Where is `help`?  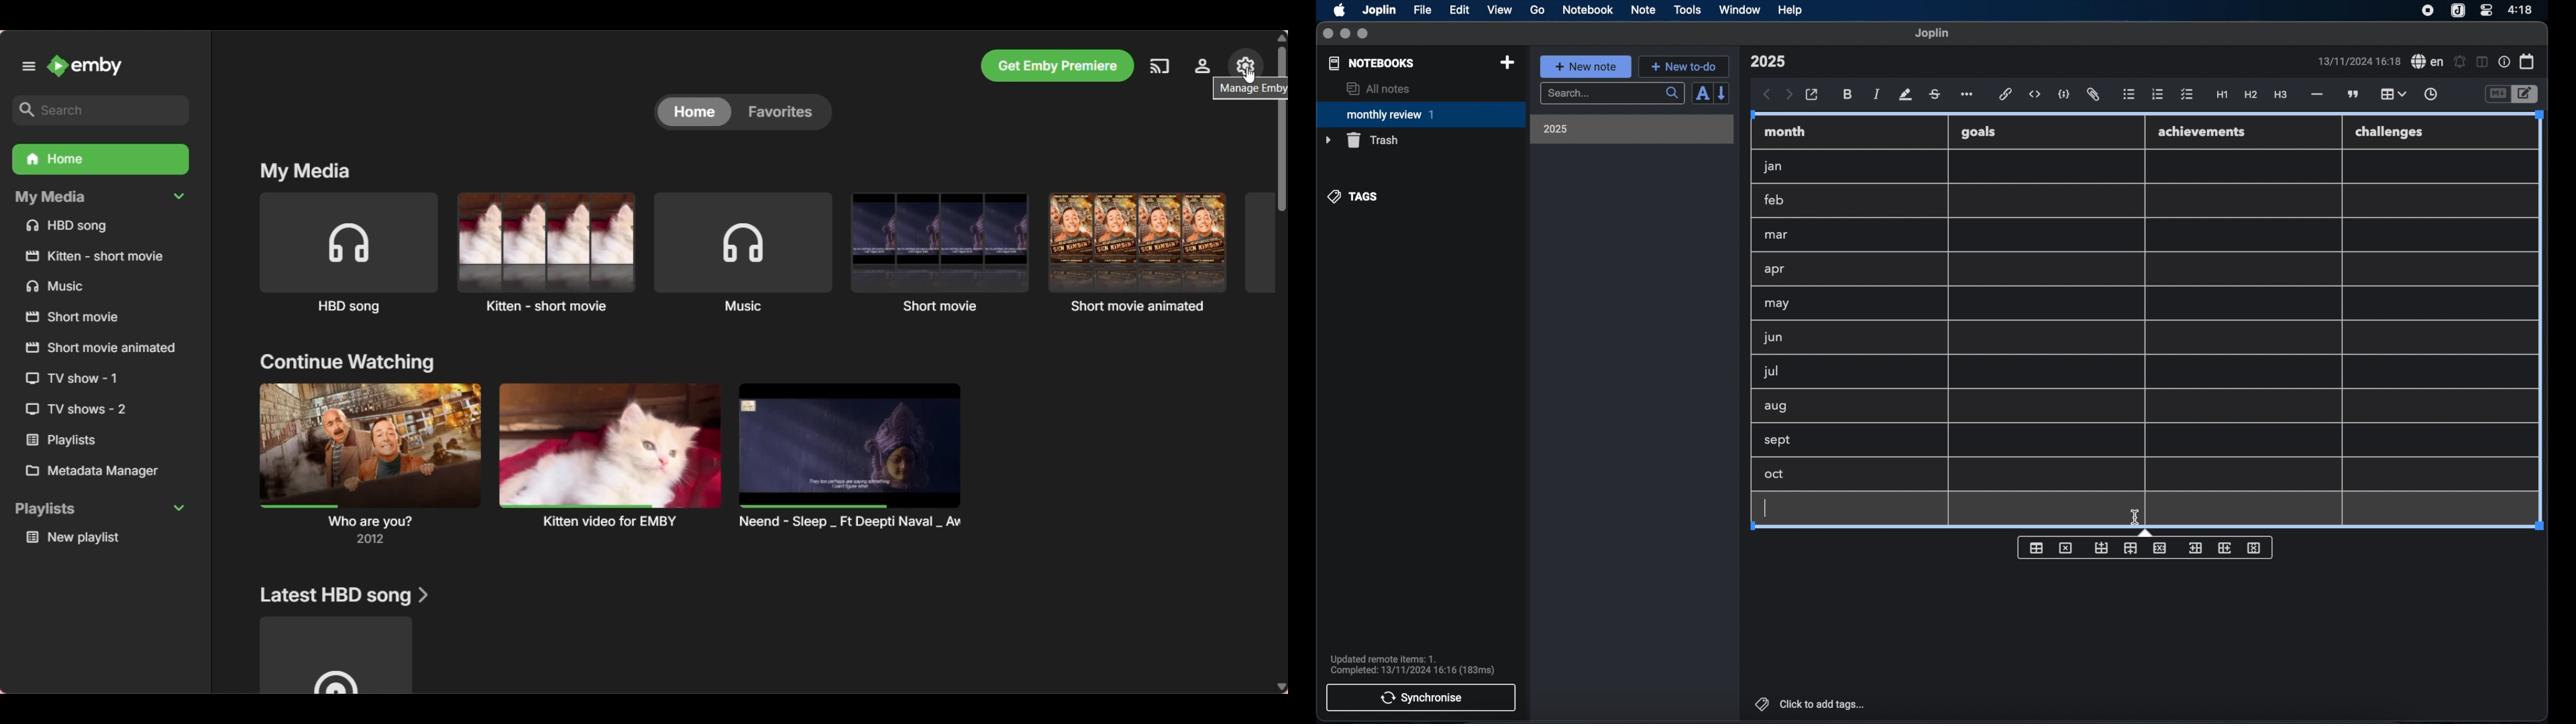
help is located at coordinates (1791, 10).